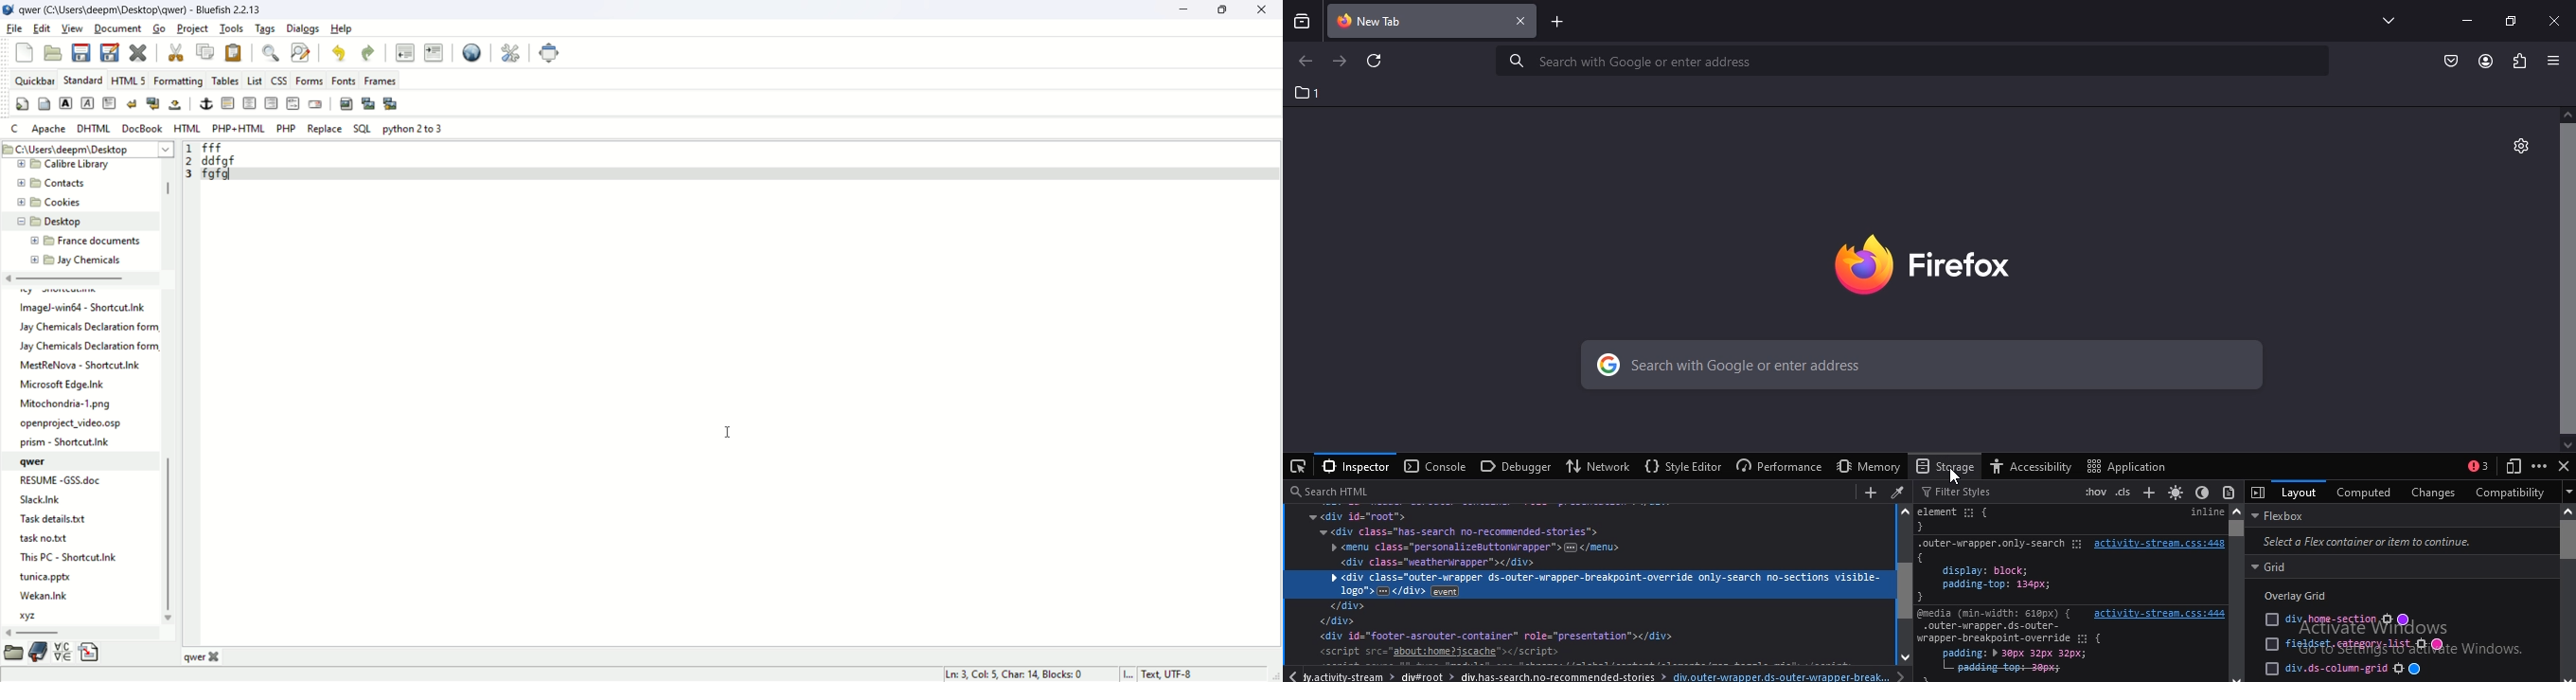 Image resolution: width=2576 pixels, height=700 pixels. What do you see at coordinates (1129, 673) in the screenshot?
I see `I` at bounding box center [1129, 673].